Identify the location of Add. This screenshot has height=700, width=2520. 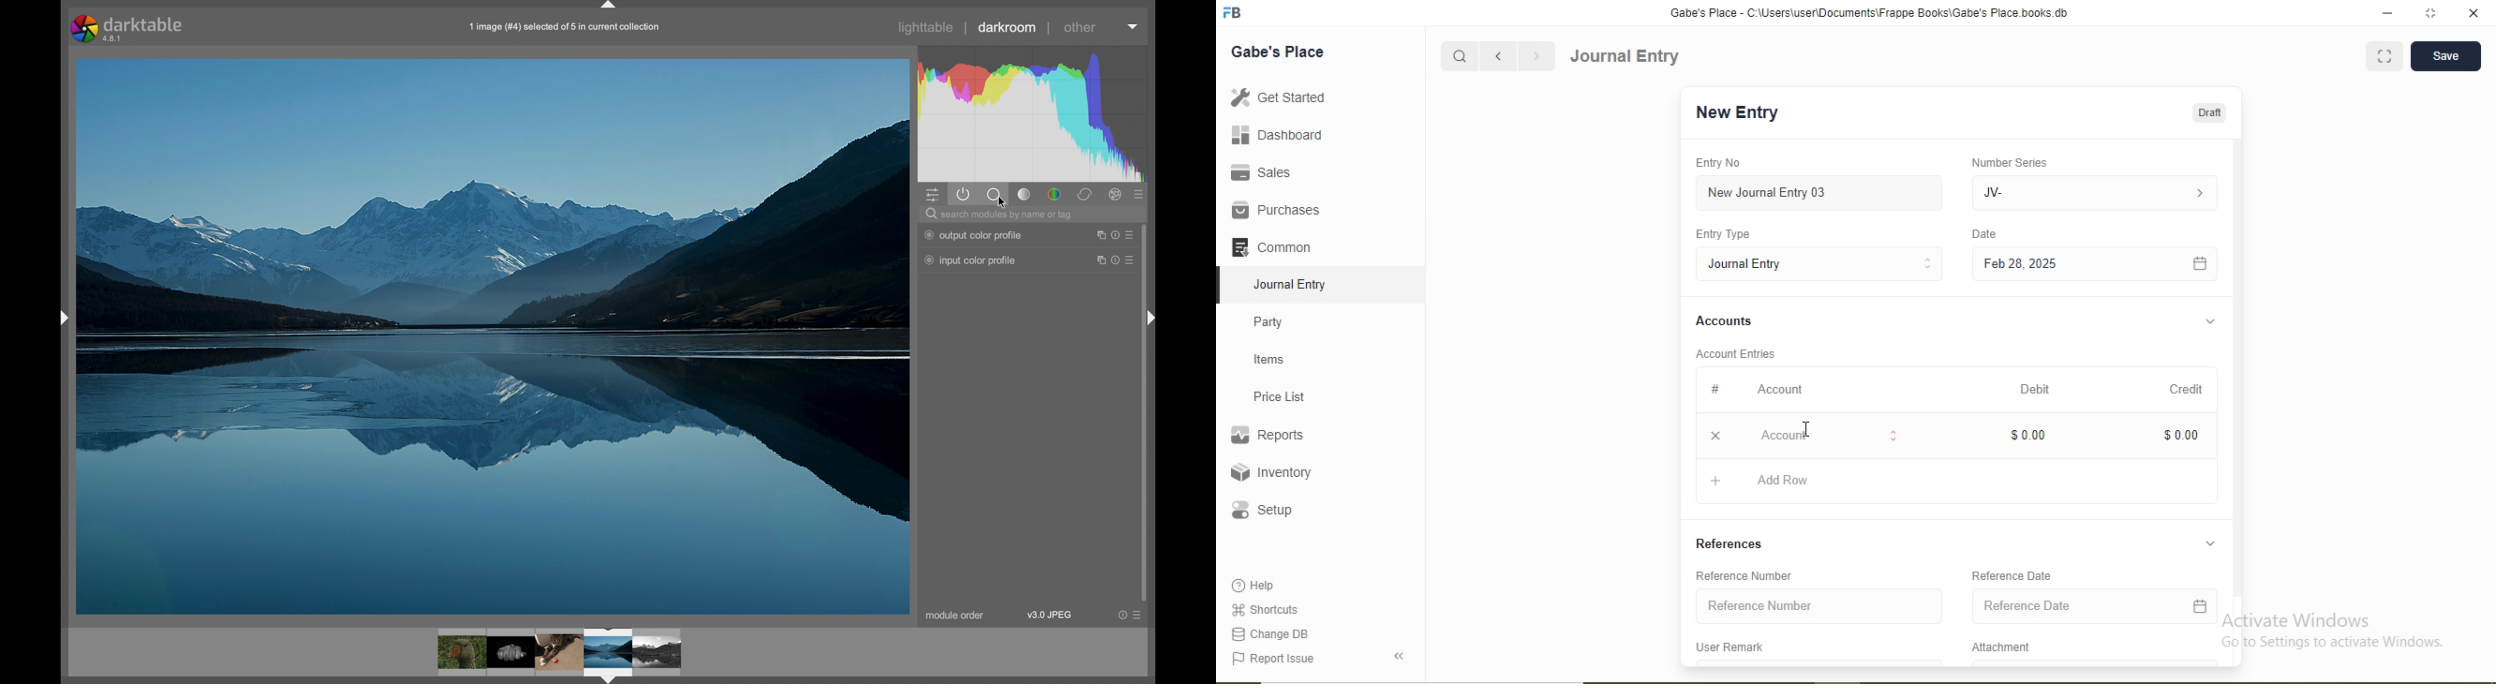
(1716, 481).